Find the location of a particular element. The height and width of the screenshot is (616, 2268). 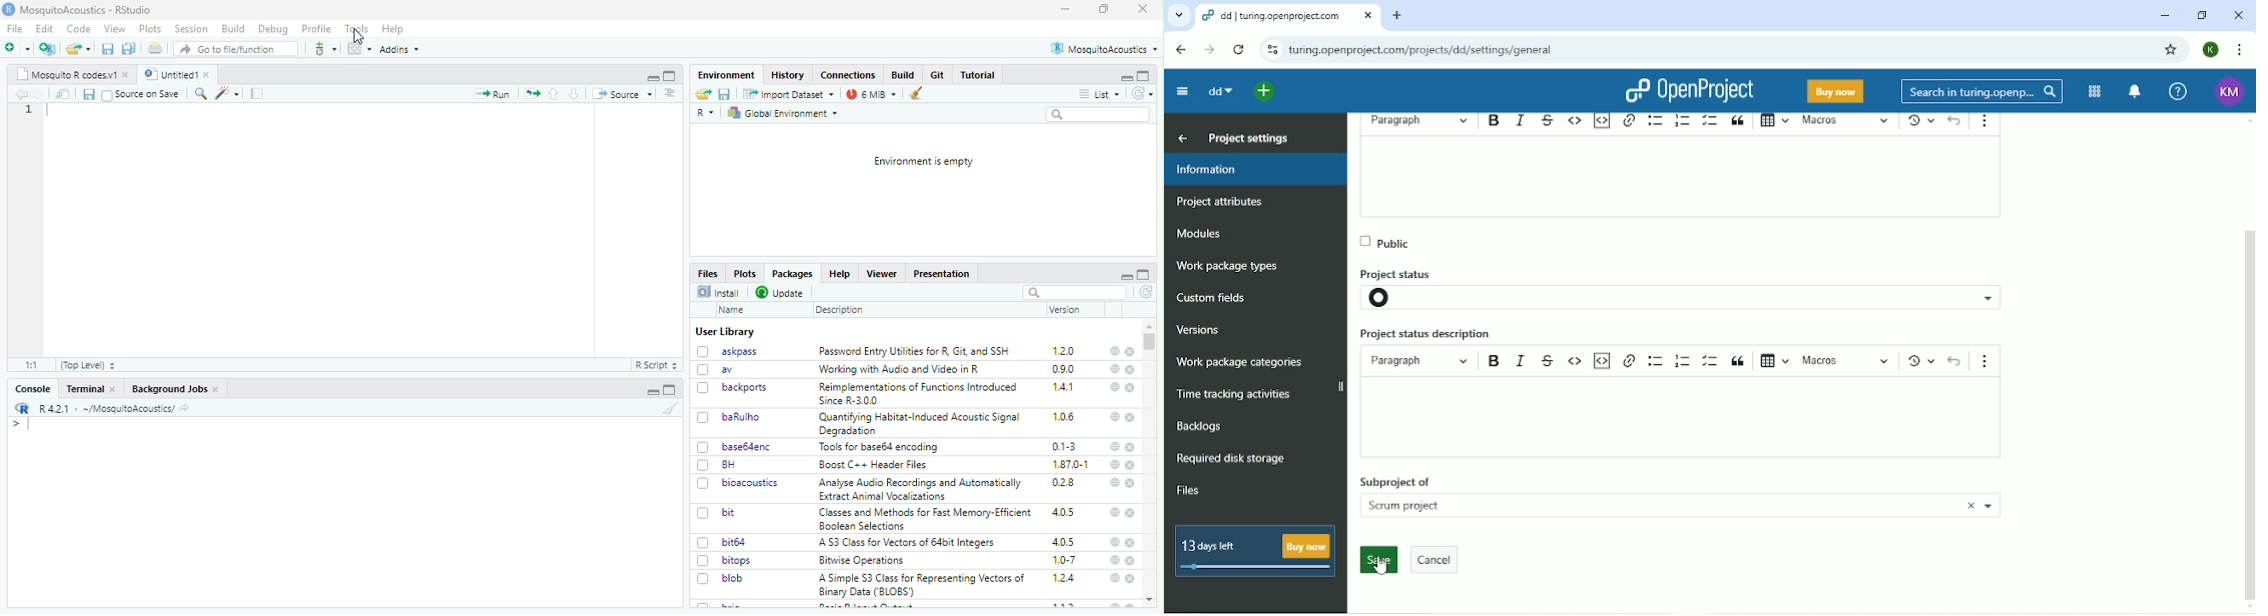

strikethrough is located at coordinates (1550, 359).